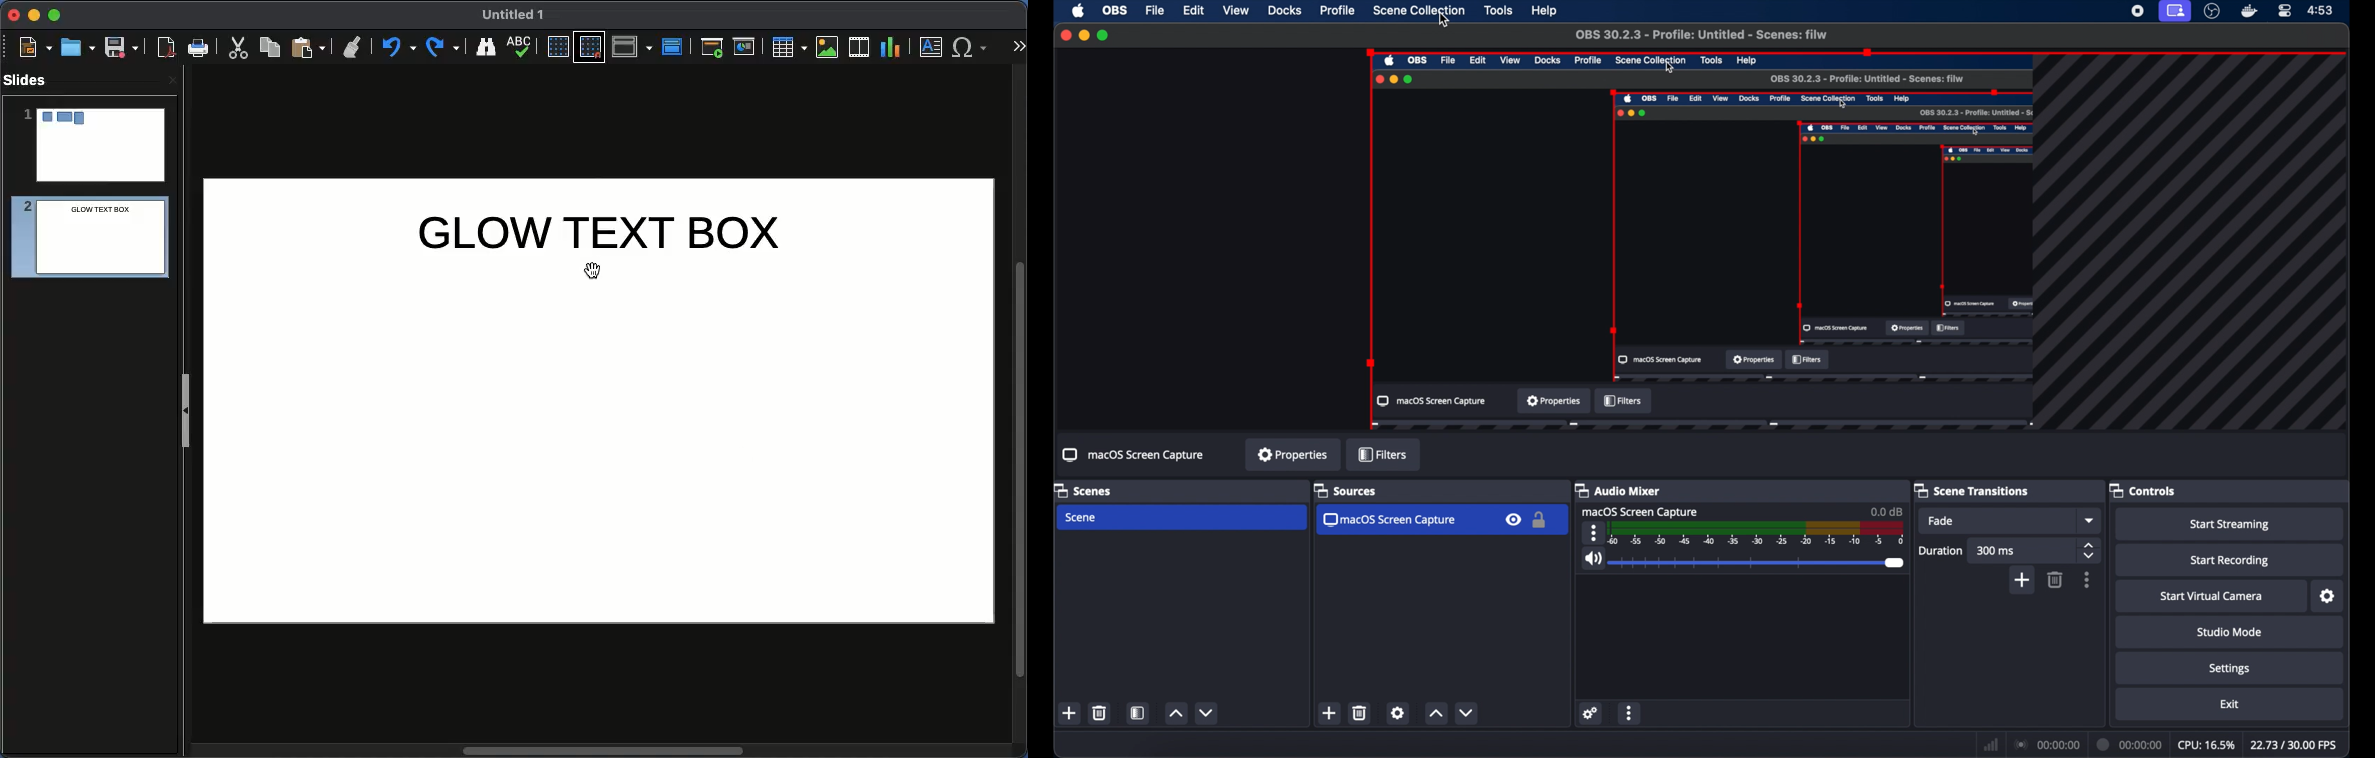 The height and width of the screenshot is (784, 2380). Describe the element at coordinates (514, 15) in the screenshot. I see `Name` at that location.